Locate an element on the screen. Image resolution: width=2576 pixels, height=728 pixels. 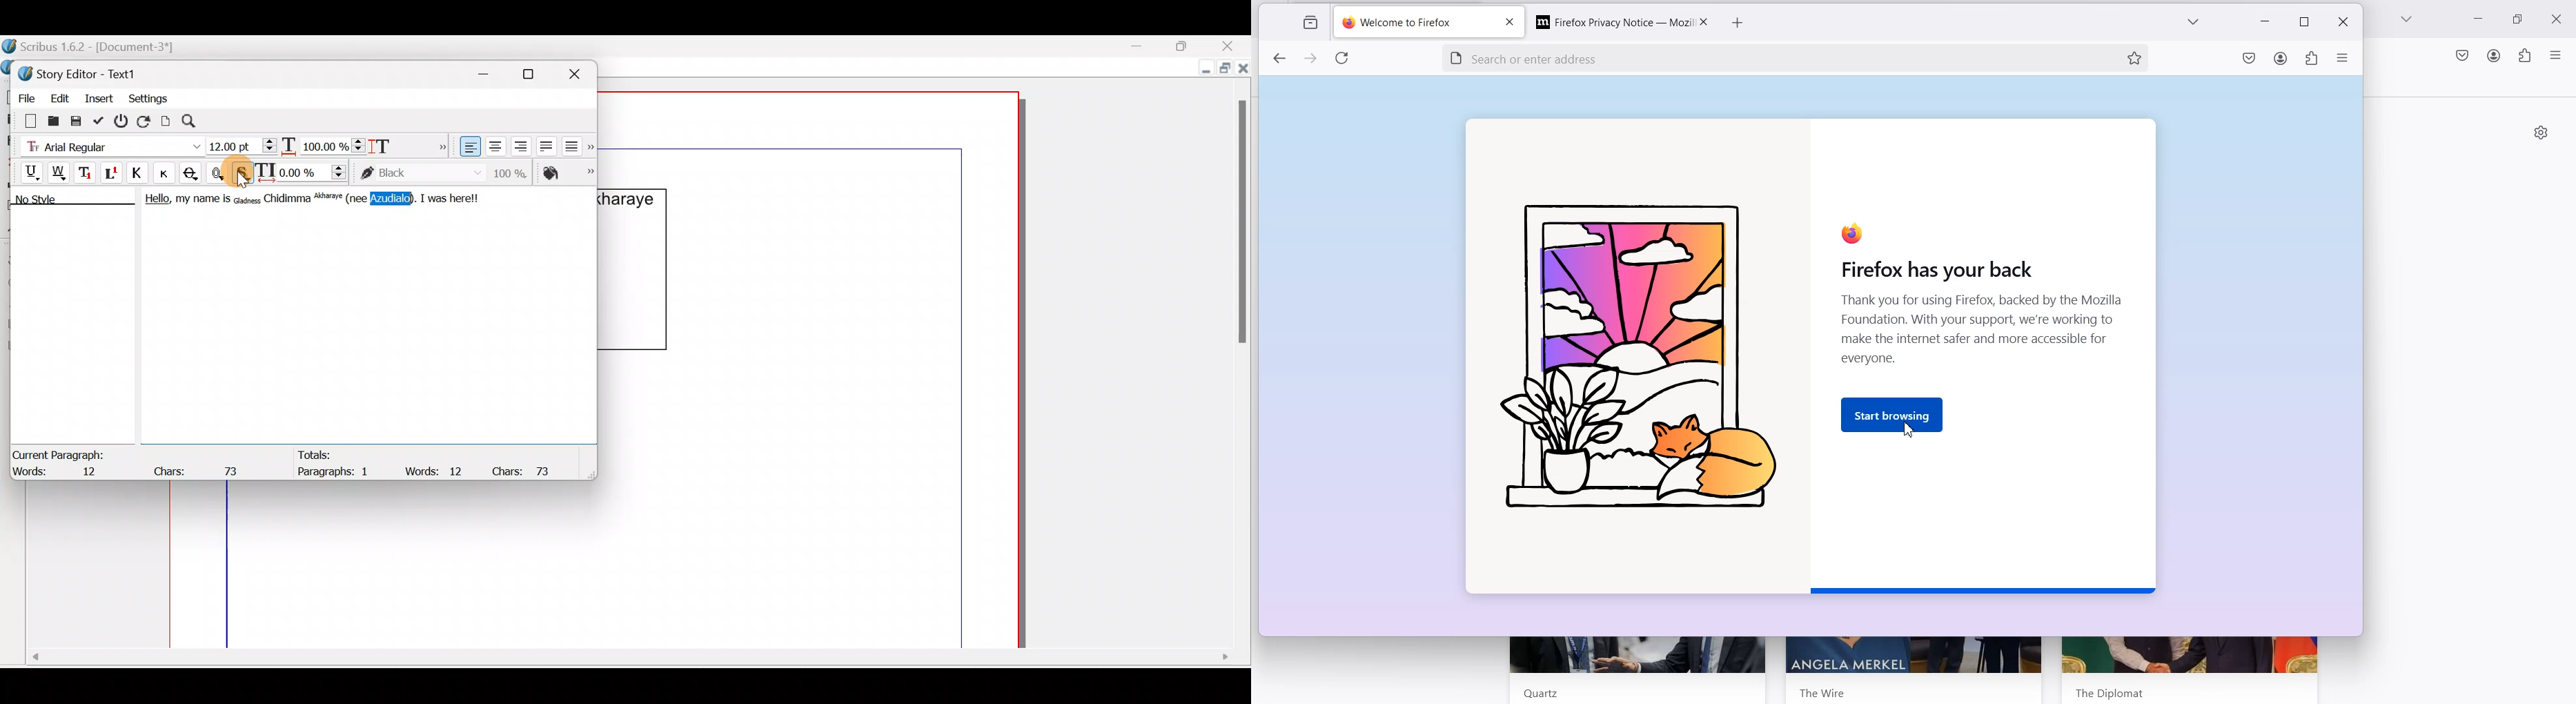
Outline is located at coordinates (220, 171).